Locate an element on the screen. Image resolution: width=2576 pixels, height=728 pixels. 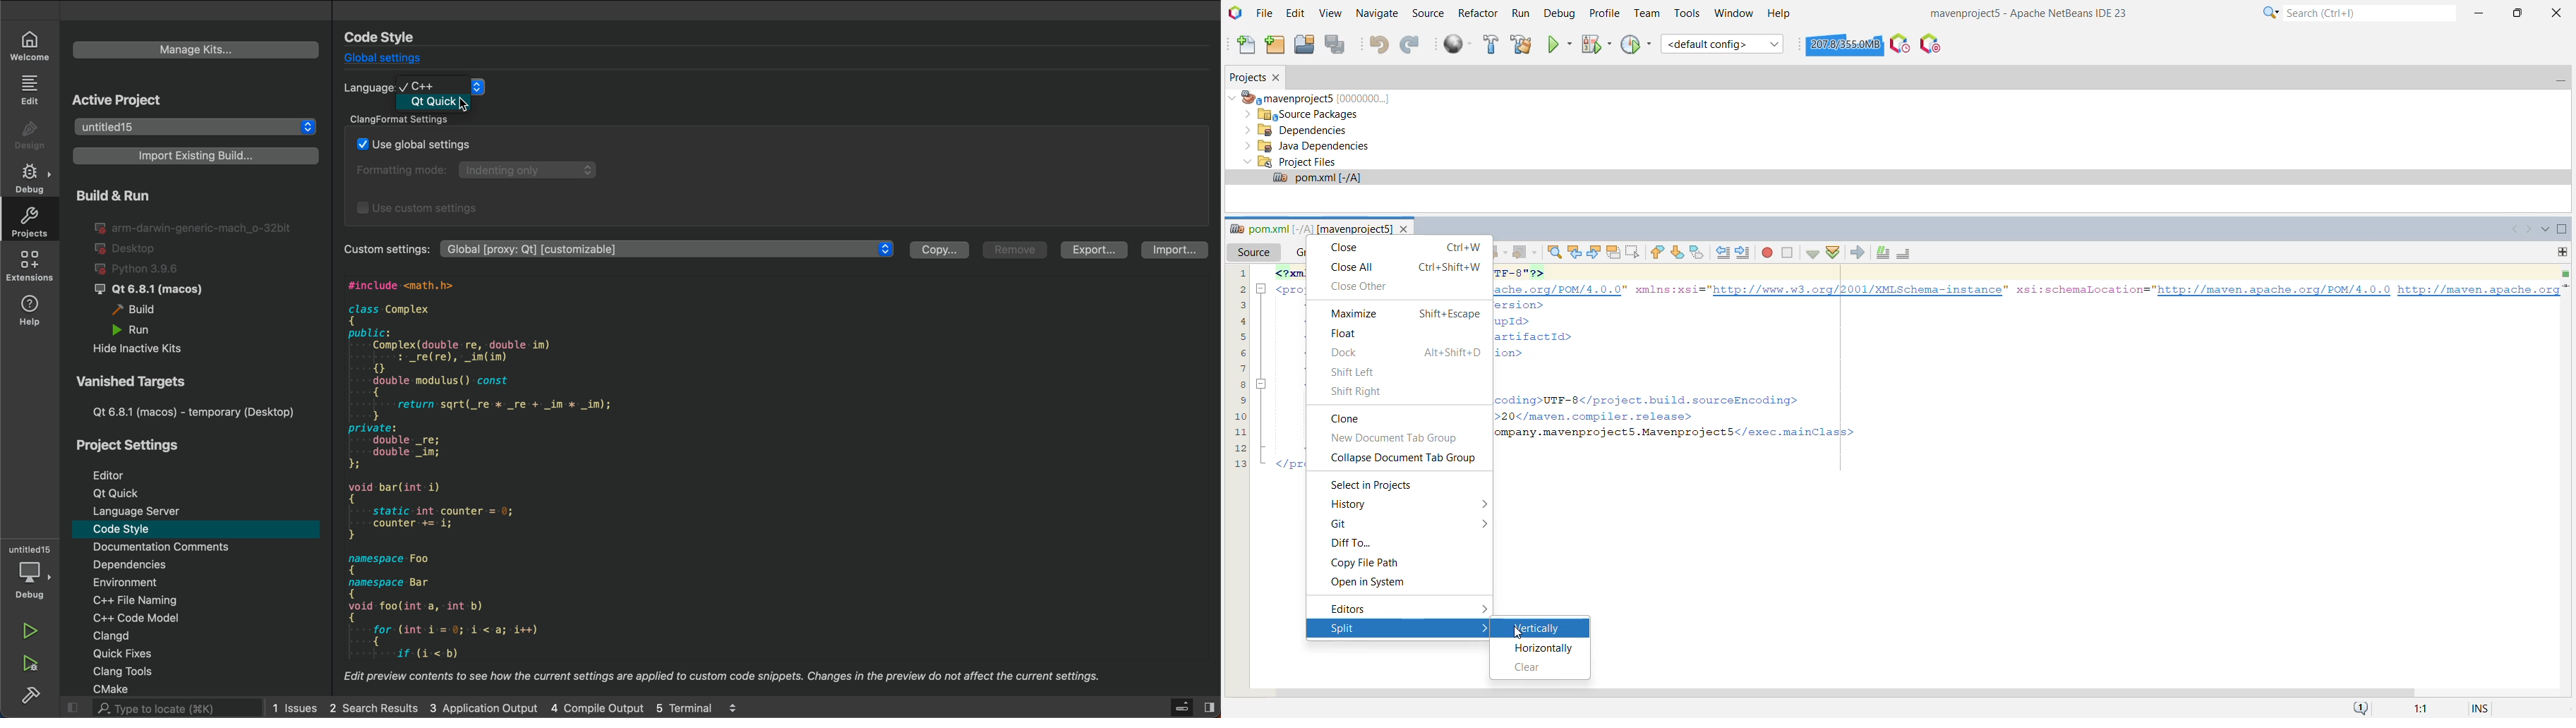
environment is located at coordinates (148, 581).